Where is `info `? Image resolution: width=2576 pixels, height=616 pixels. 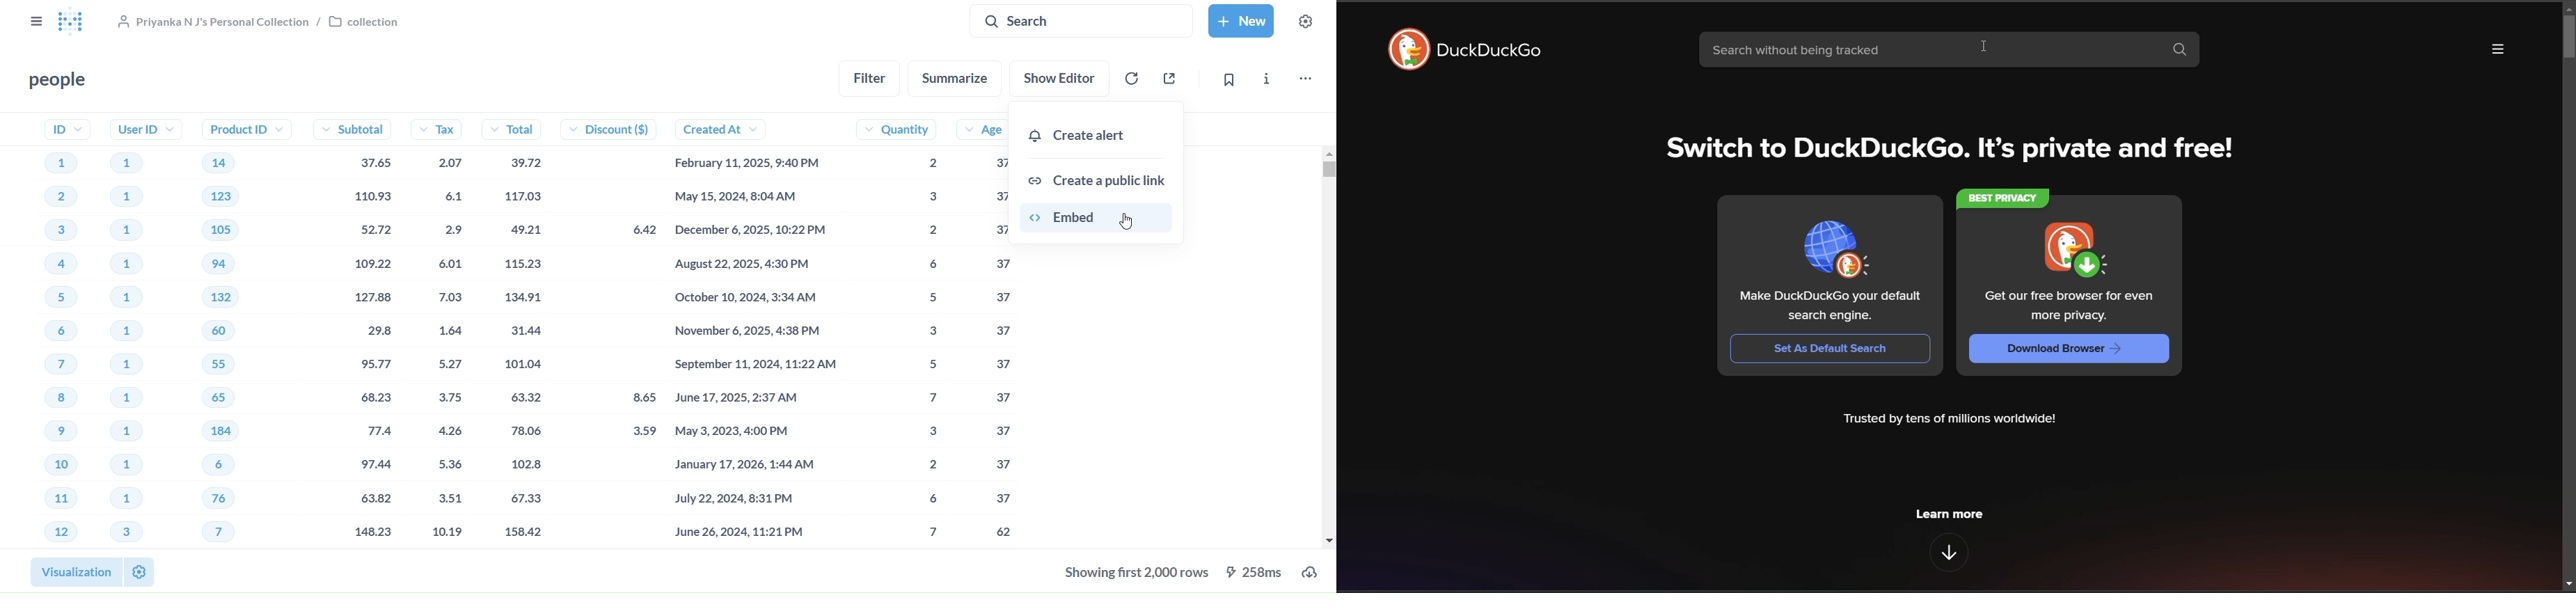
info  is located at coordinates (1268, 79).